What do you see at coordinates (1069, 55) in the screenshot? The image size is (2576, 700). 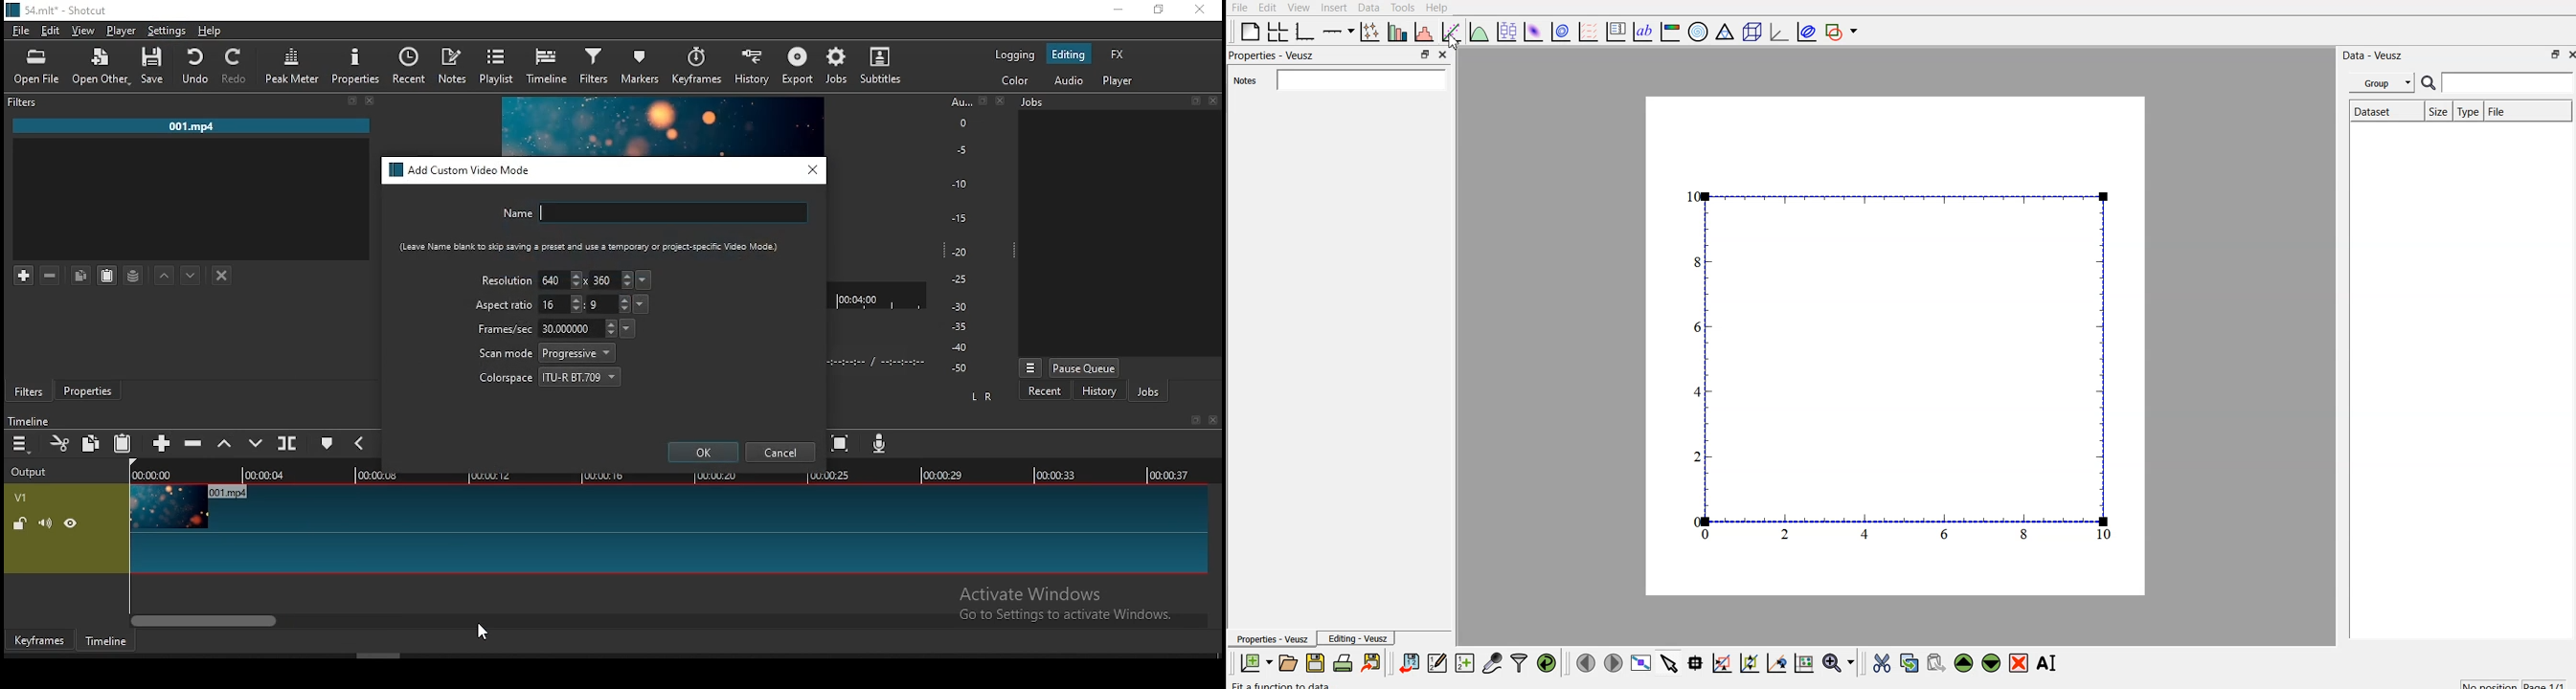 I see `editing` at bounding box center [1069, 55].